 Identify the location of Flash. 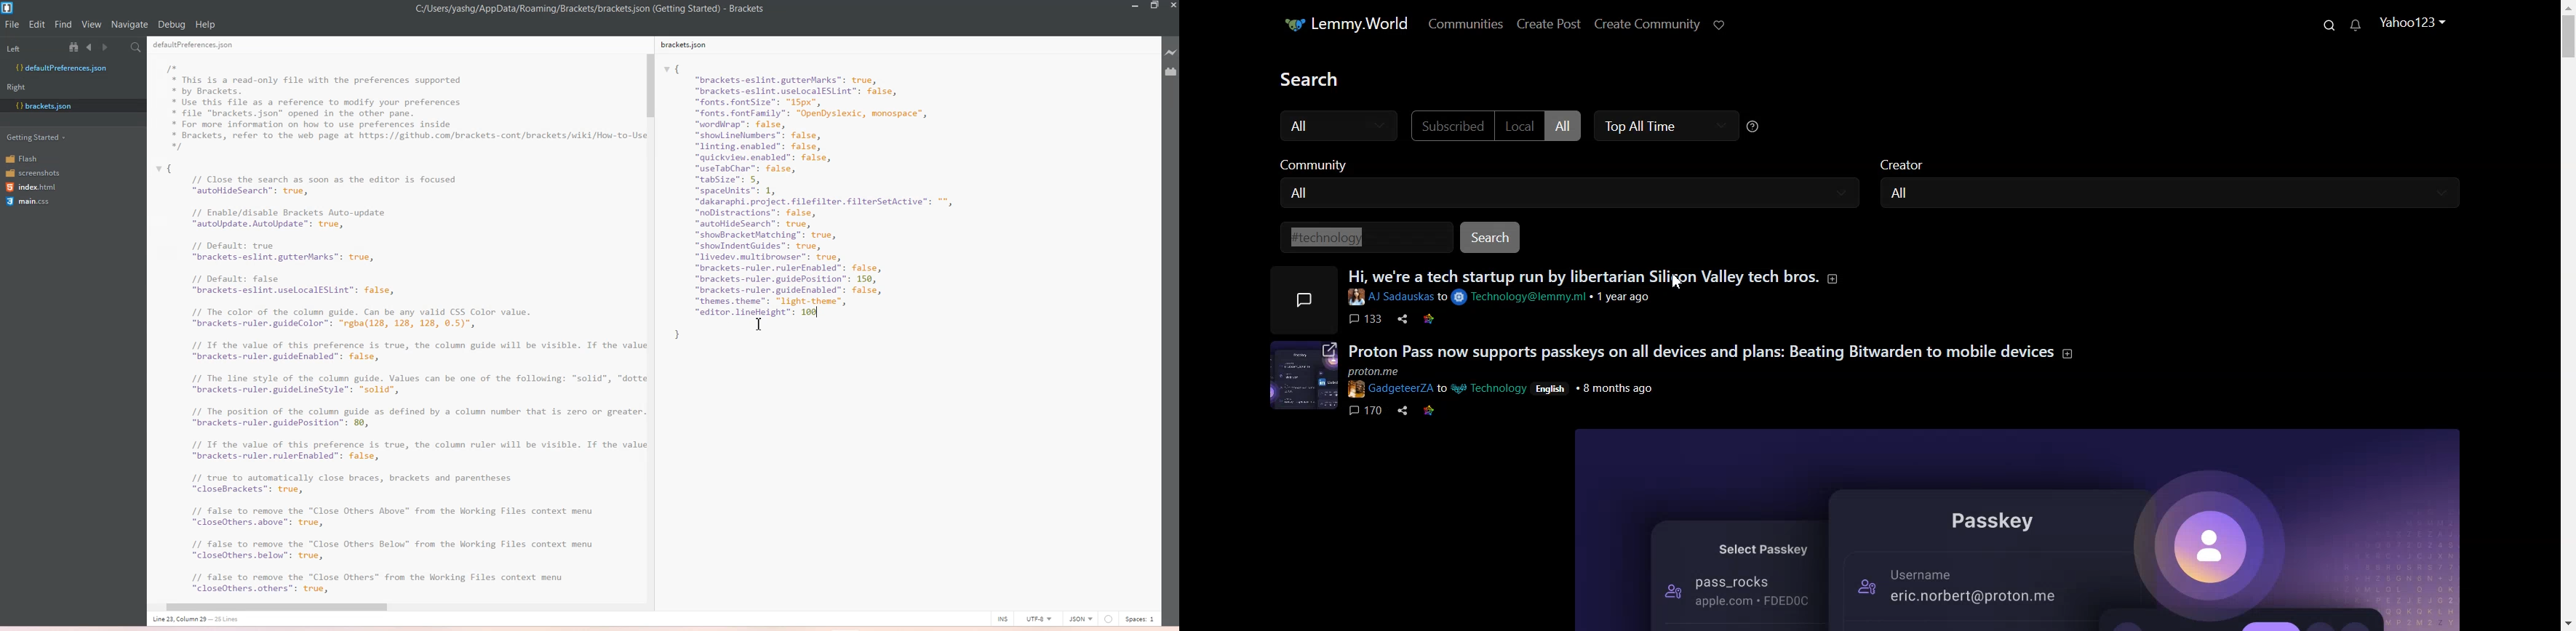
(30, 158).